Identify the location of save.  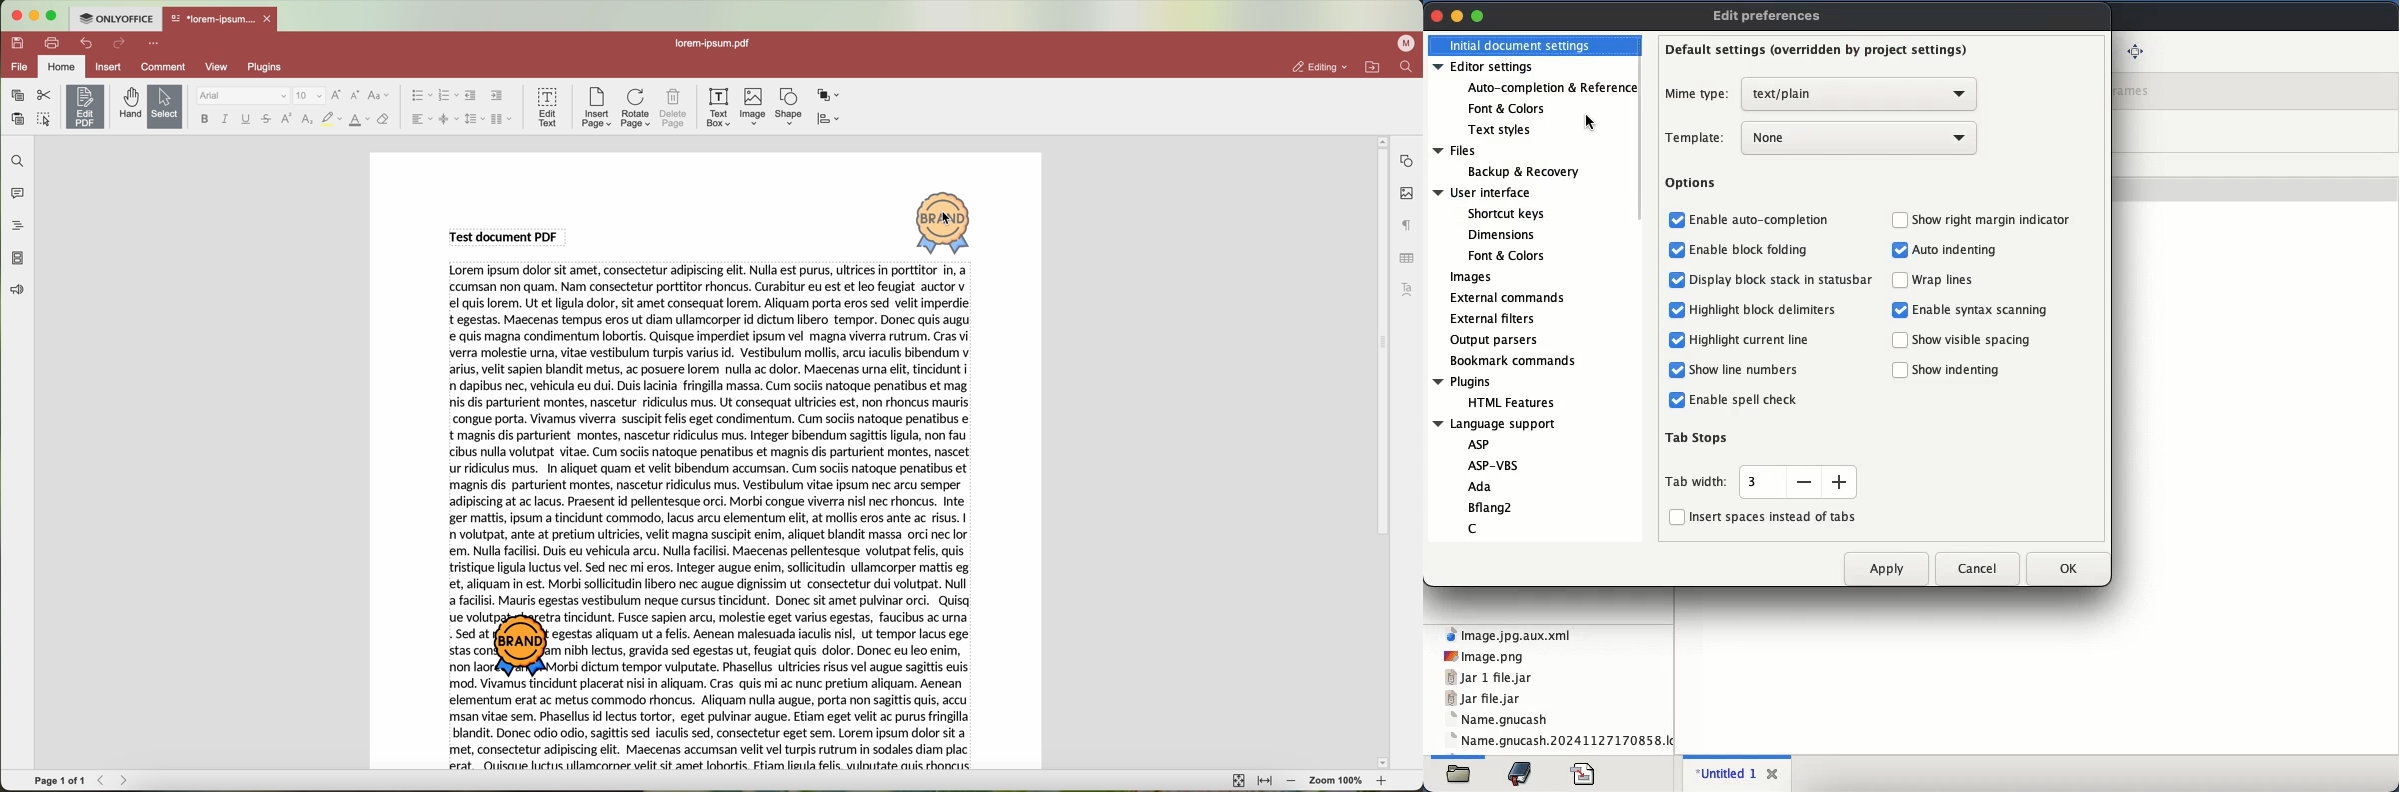
(15, 42).